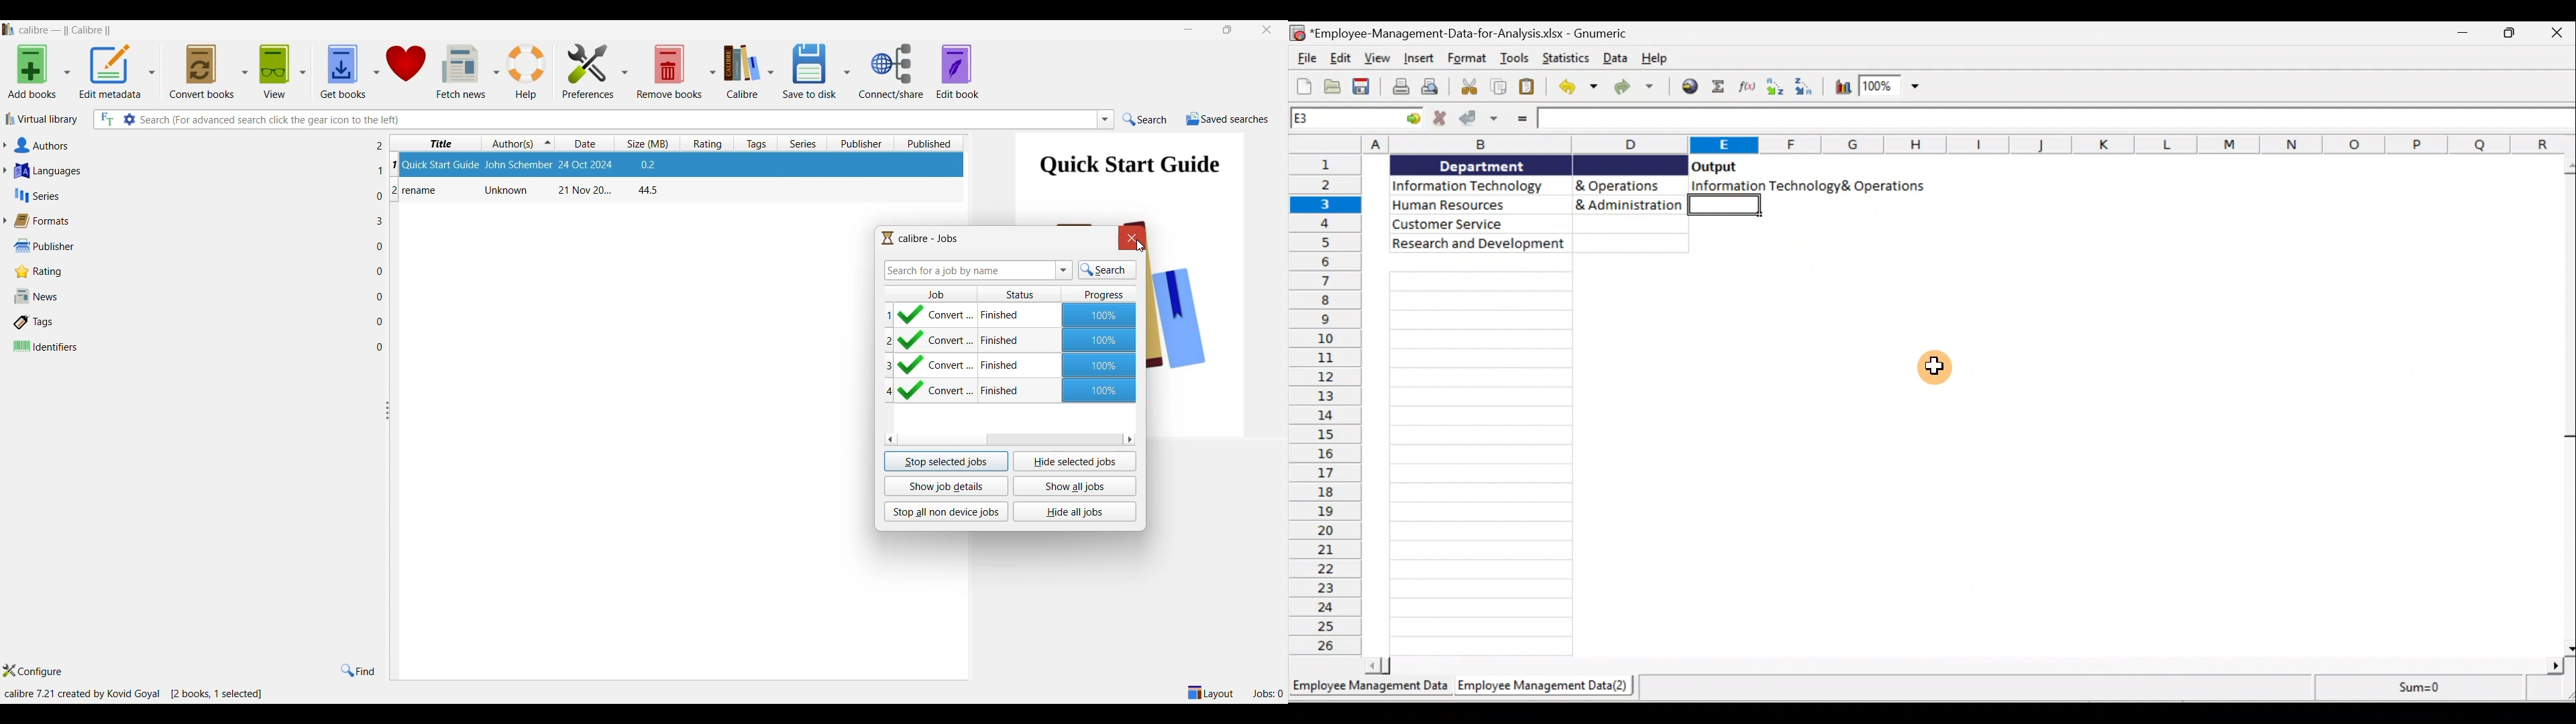 Image resolution: width=2576 pixels, height=728 pixels. What do you see at coordinates (1228, 29) in the screenshot?
I see `restore` at bounding box center [1228, 29].